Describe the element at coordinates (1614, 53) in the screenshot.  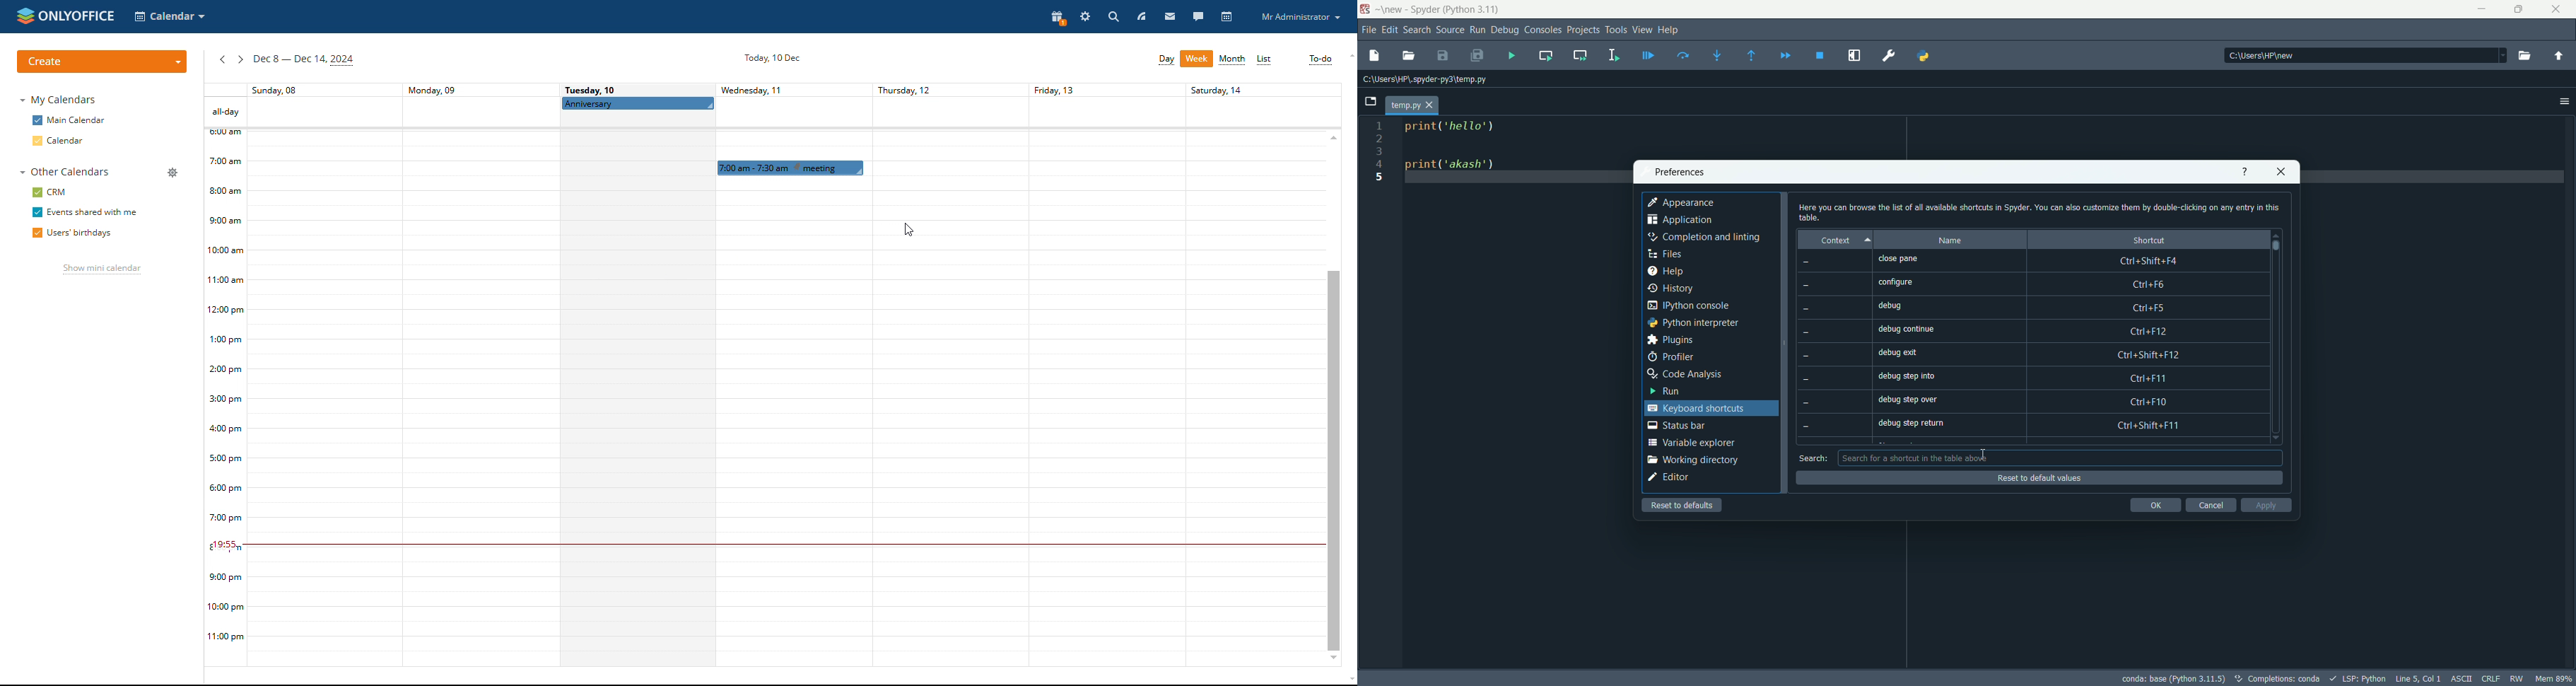
I see `run selection` at that location.